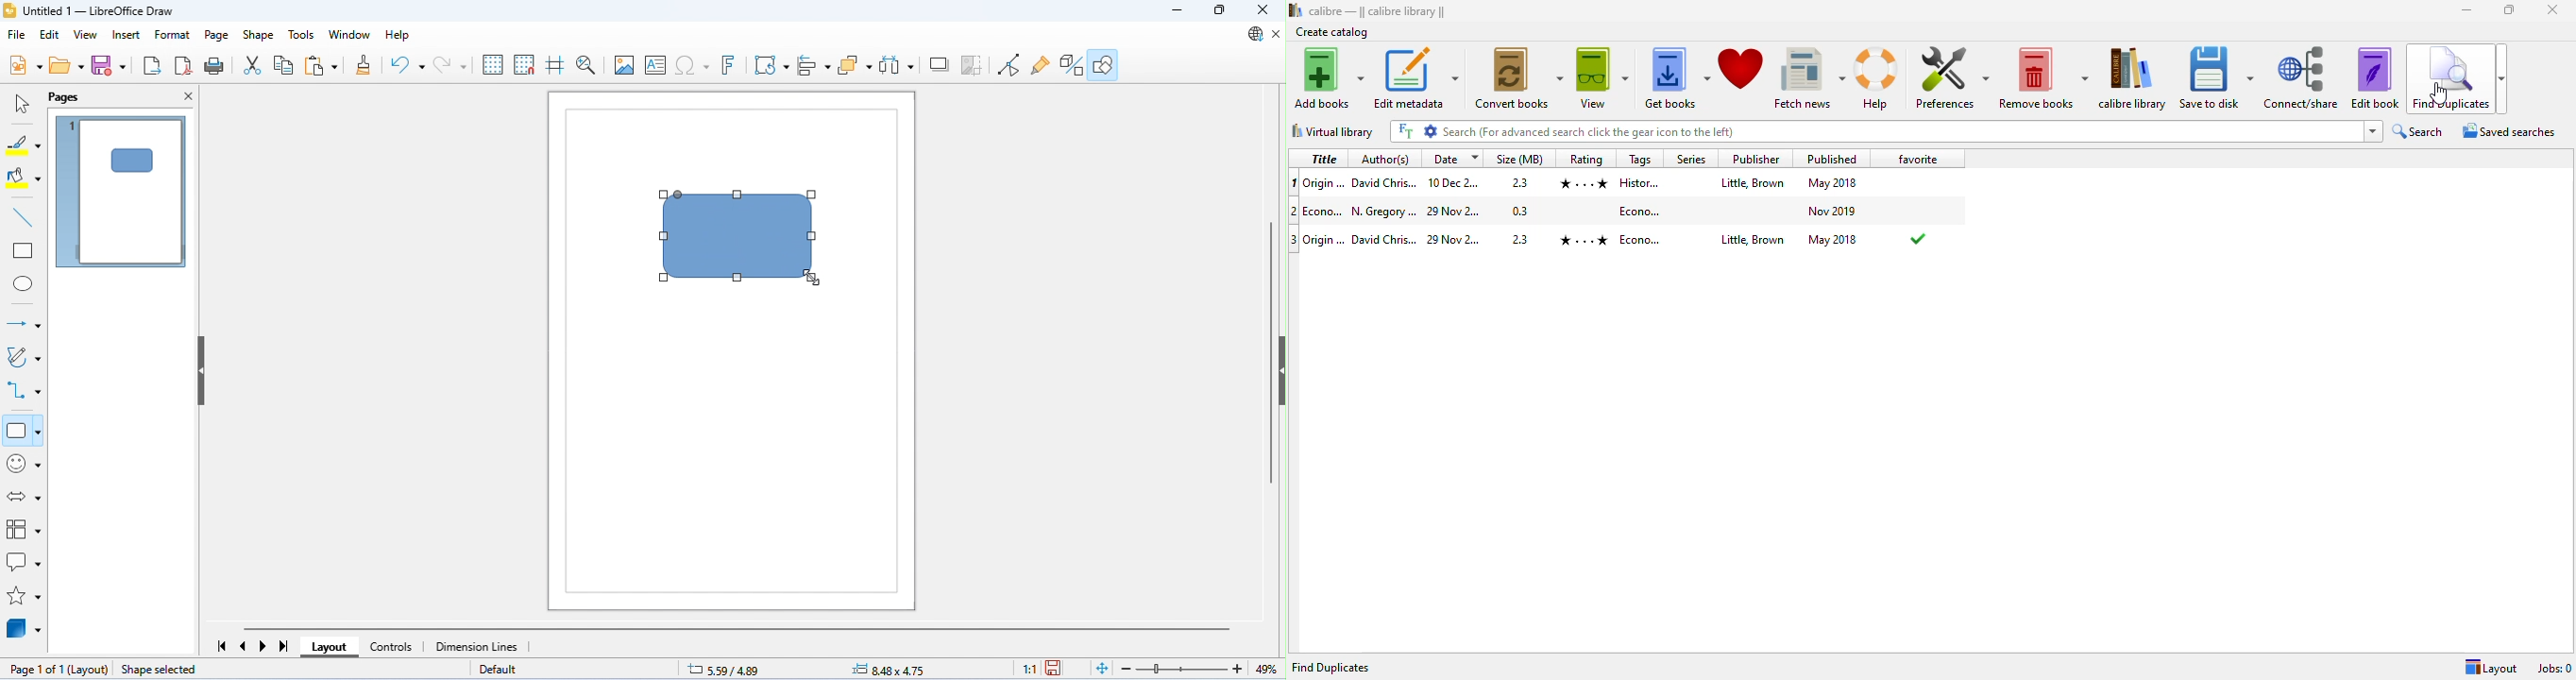  What do you see at coordinates (1454, 159) in the screenshot?
I see `date` at bounding box center [1454, 159].